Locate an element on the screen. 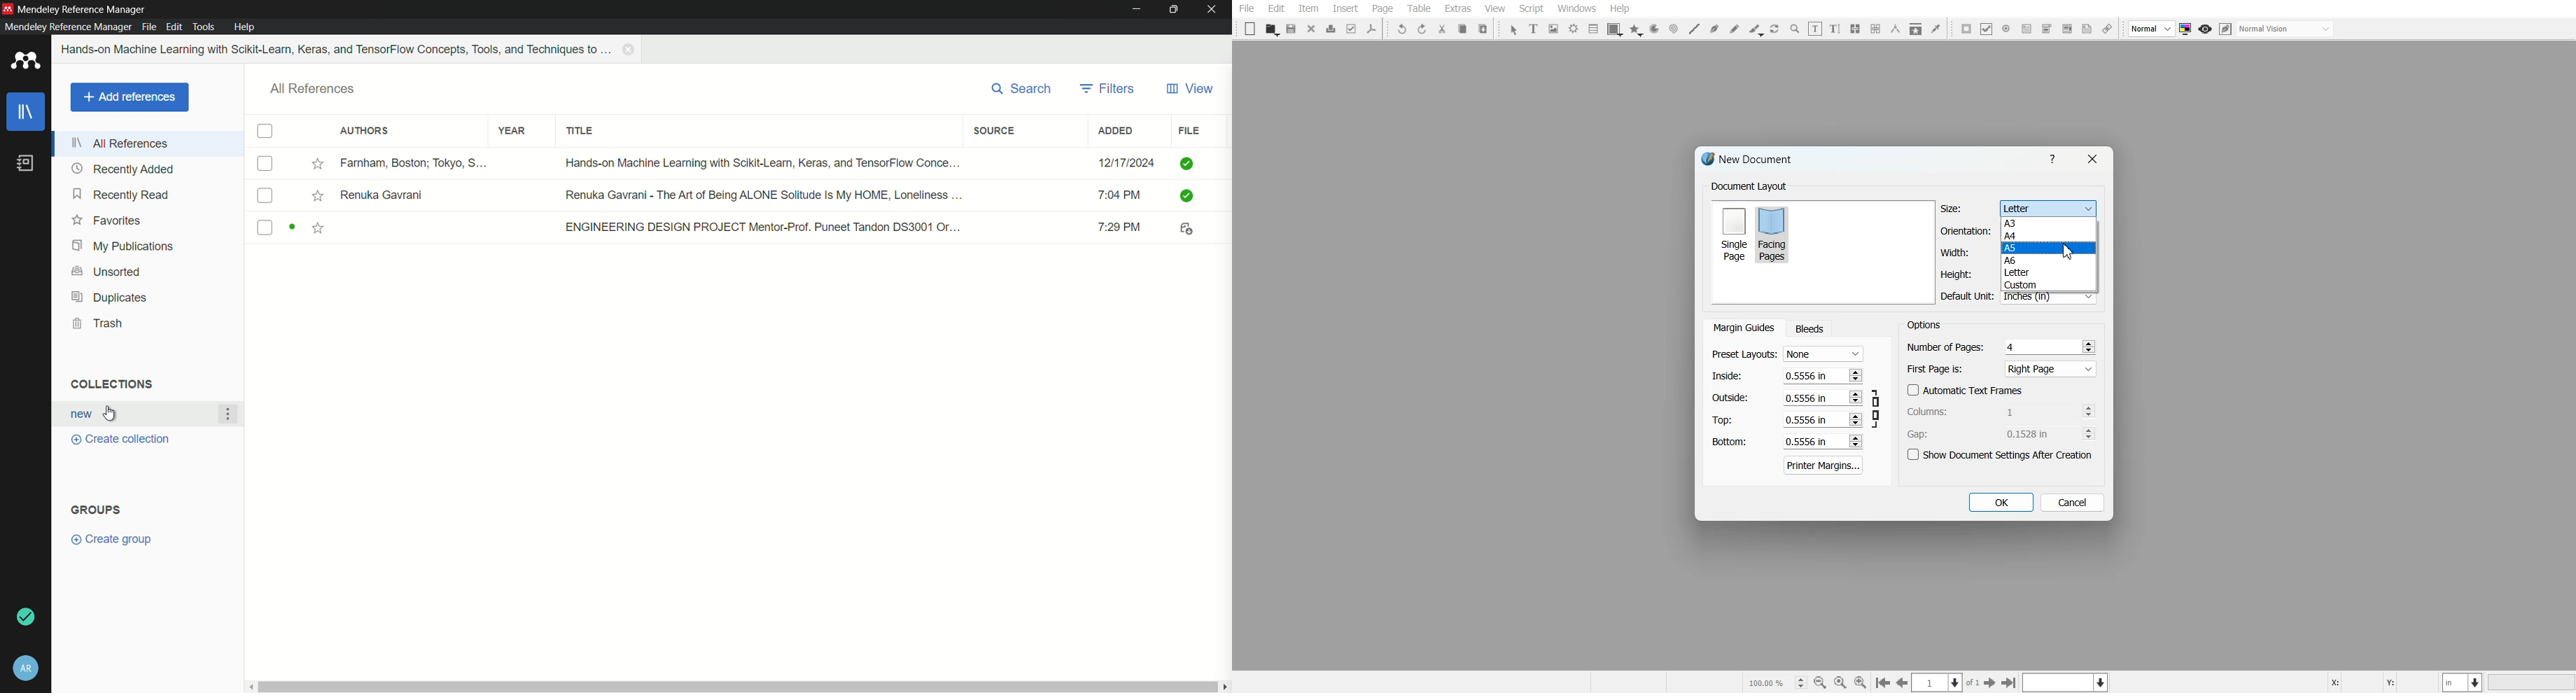  Polygon is located at coordinates (1636, 30).